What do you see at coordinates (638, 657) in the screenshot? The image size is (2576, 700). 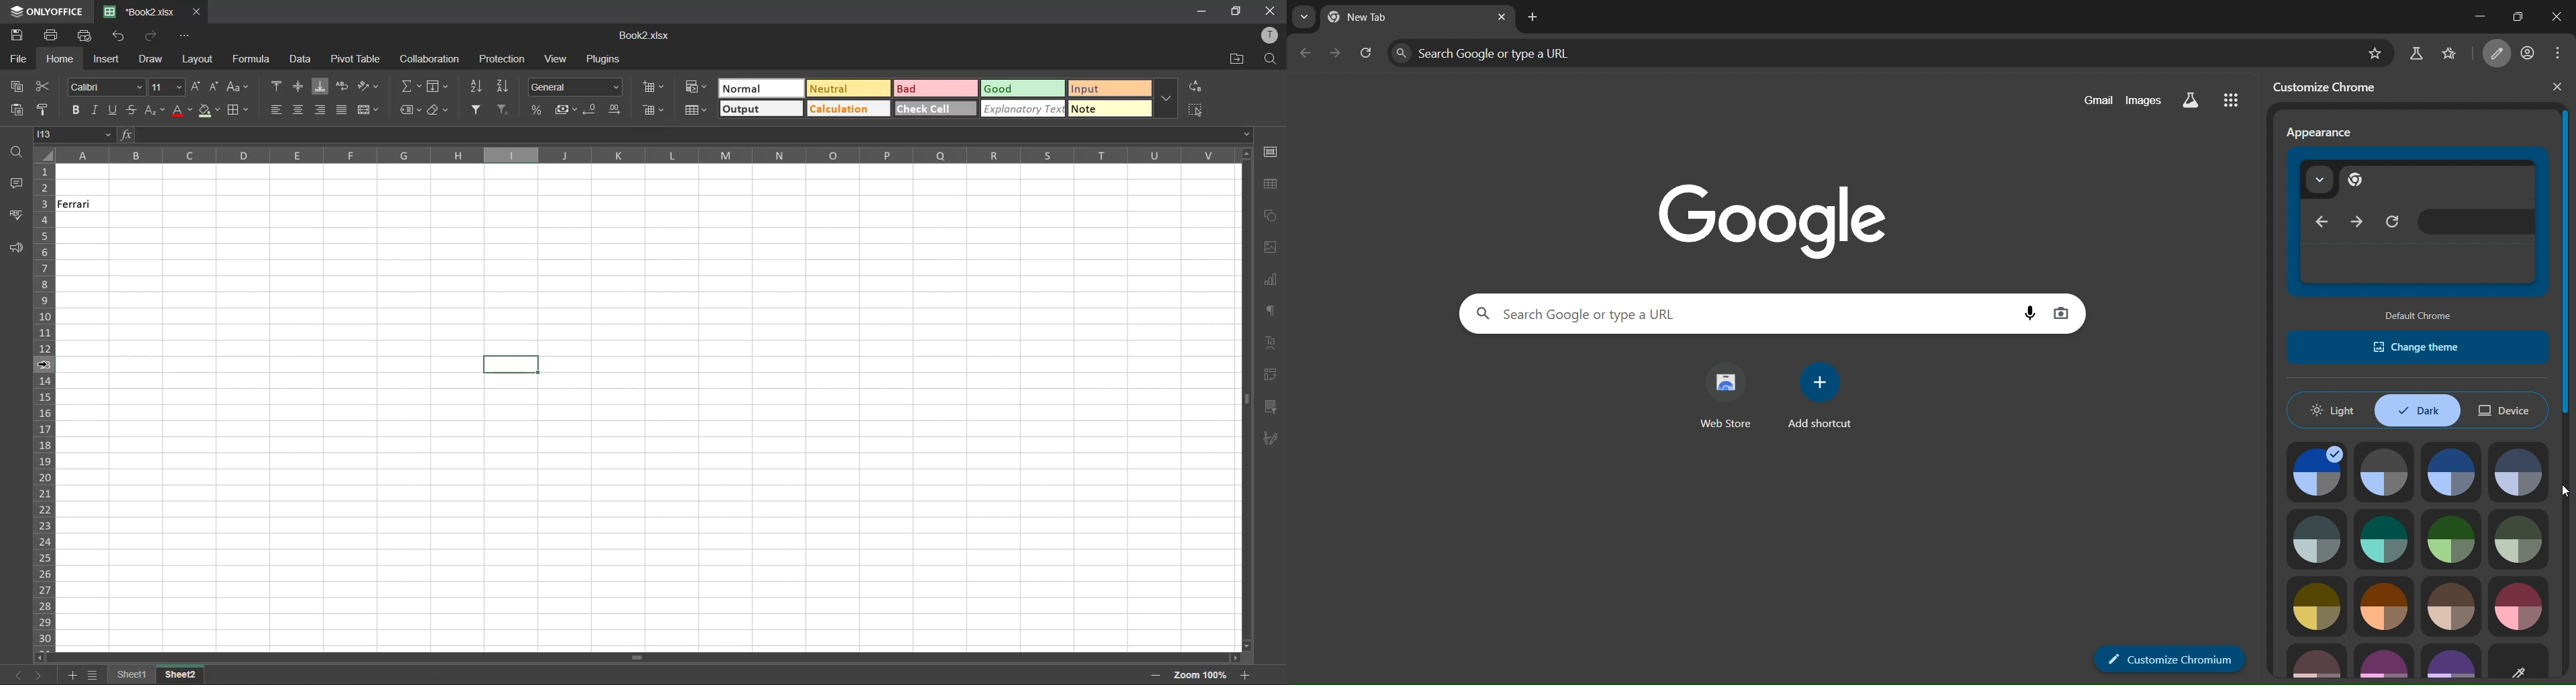 I see `scroll bar` at bounding box center [638, 657].